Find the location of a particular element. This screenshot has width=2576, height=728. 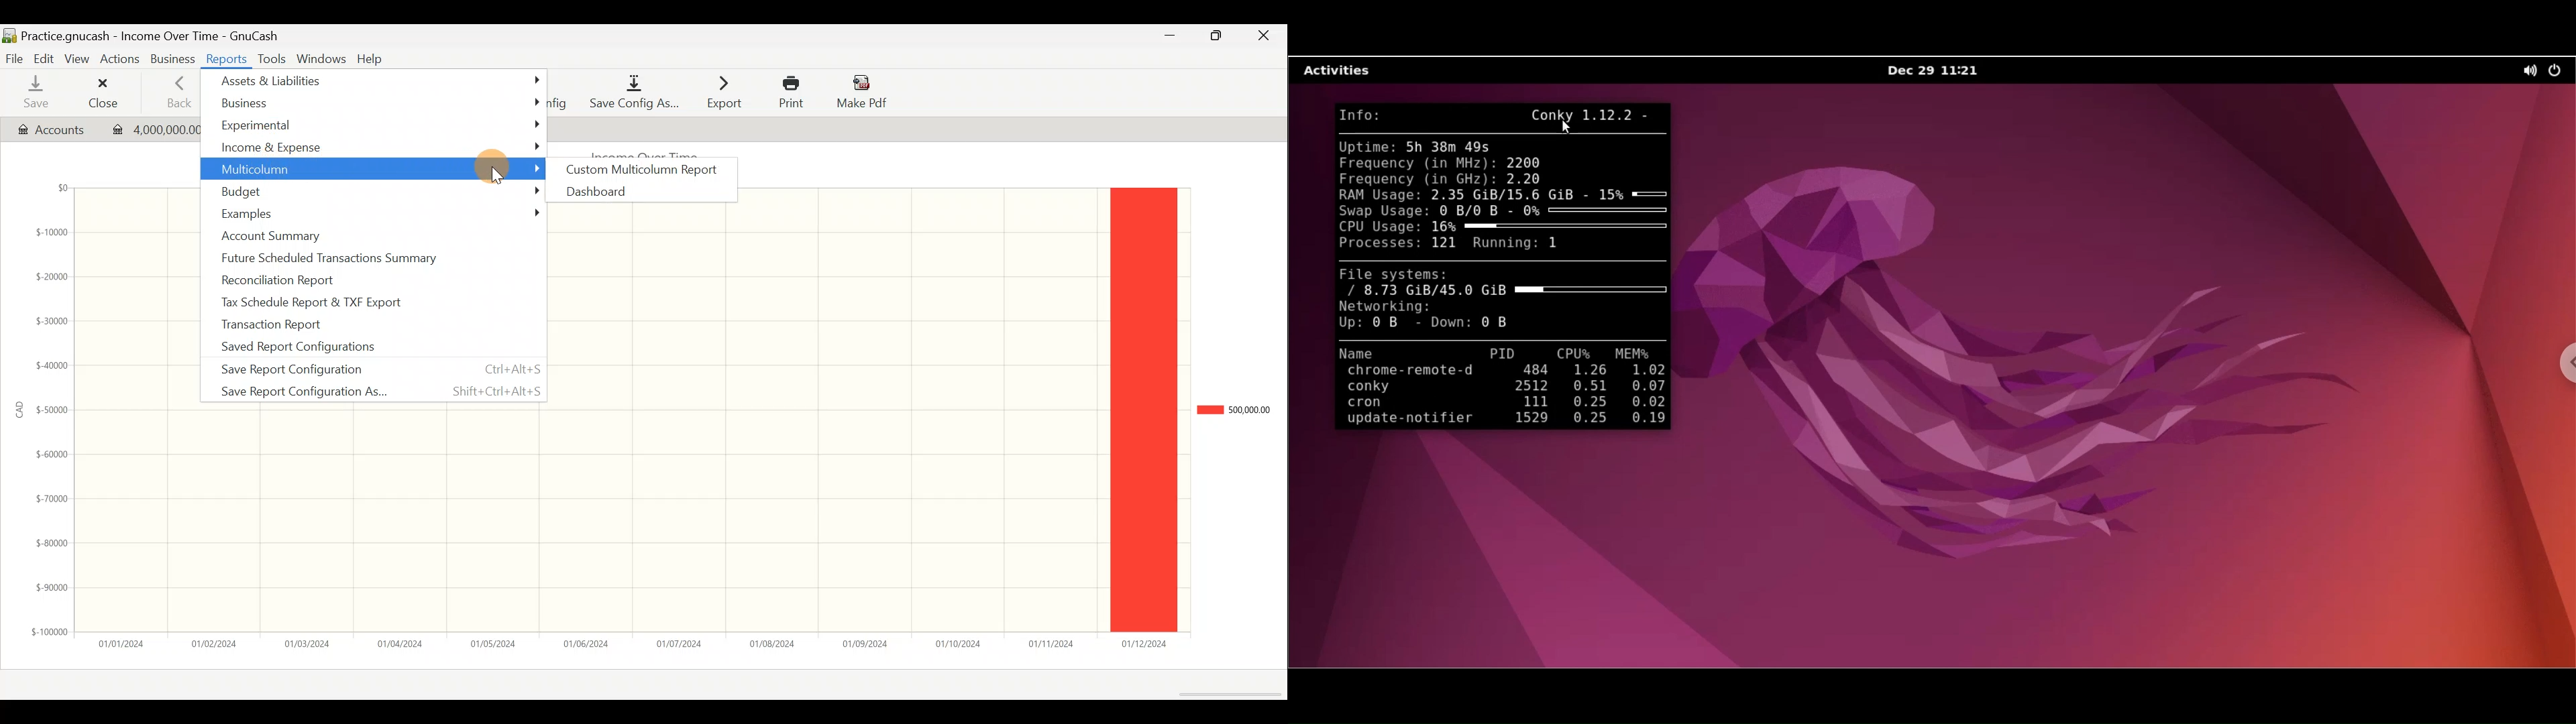

Account summary is located at coordinates (369, 237).